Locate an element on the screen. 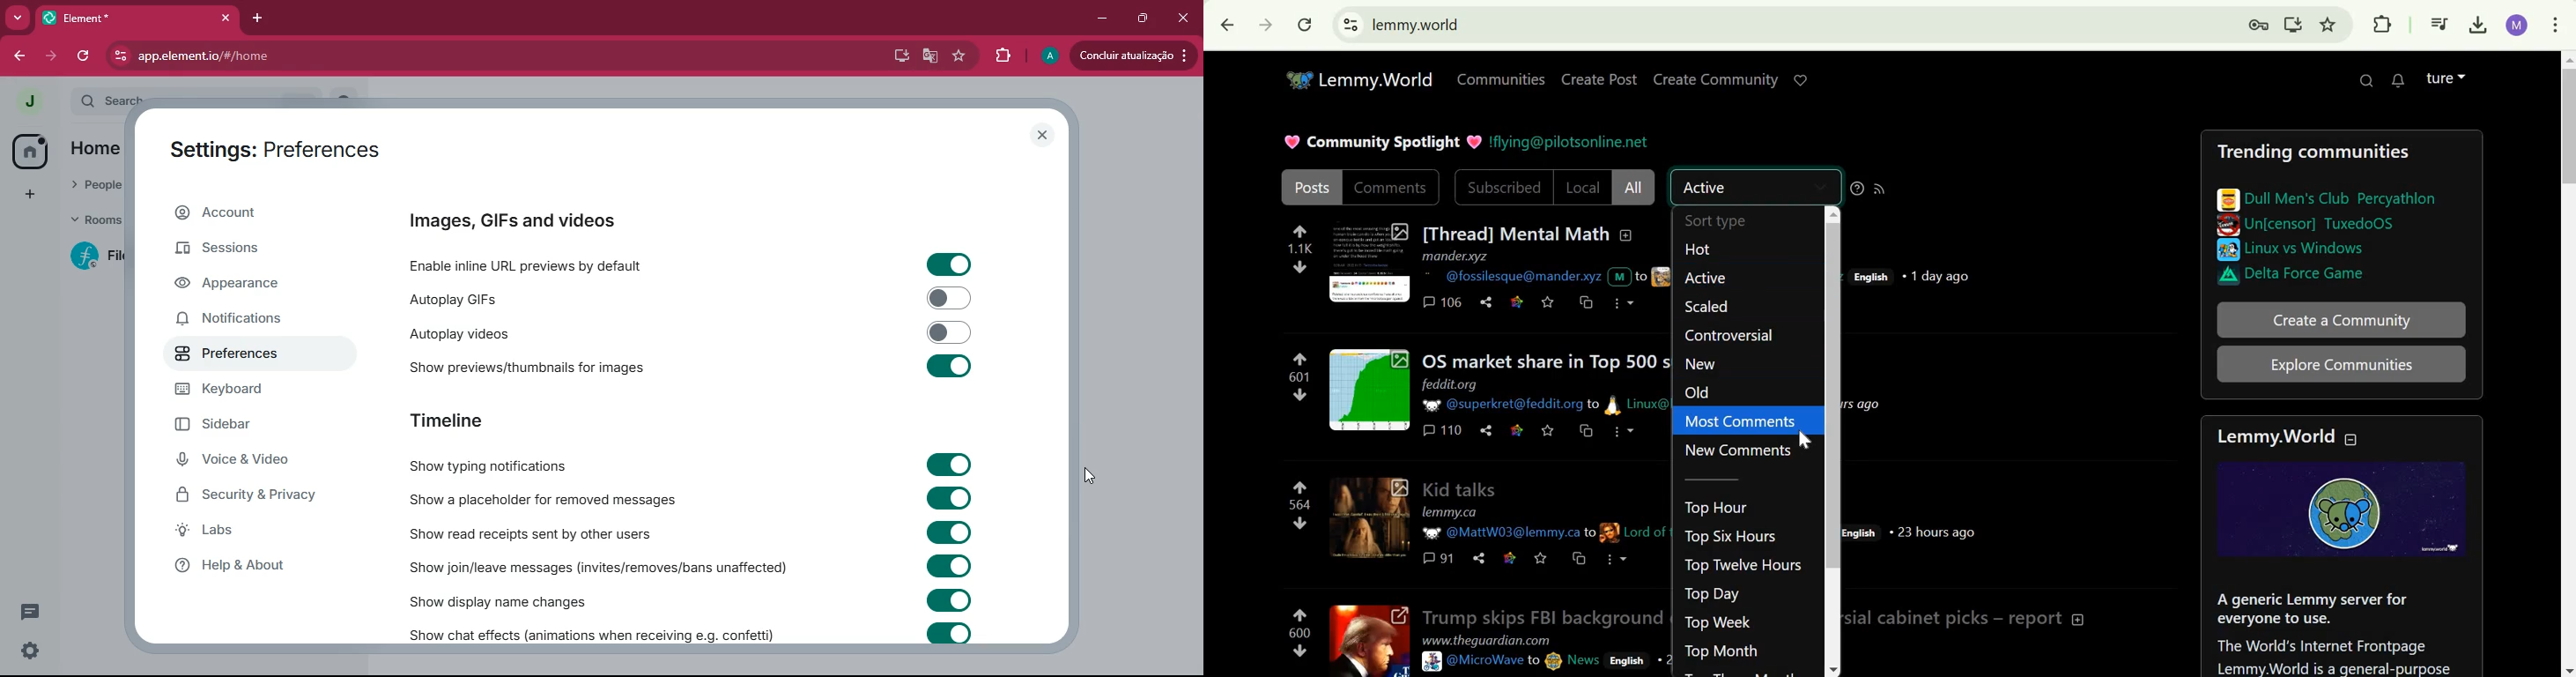 The height and width of the screenshot is (700, 2576). picture is located at coordinates (1433, 661).